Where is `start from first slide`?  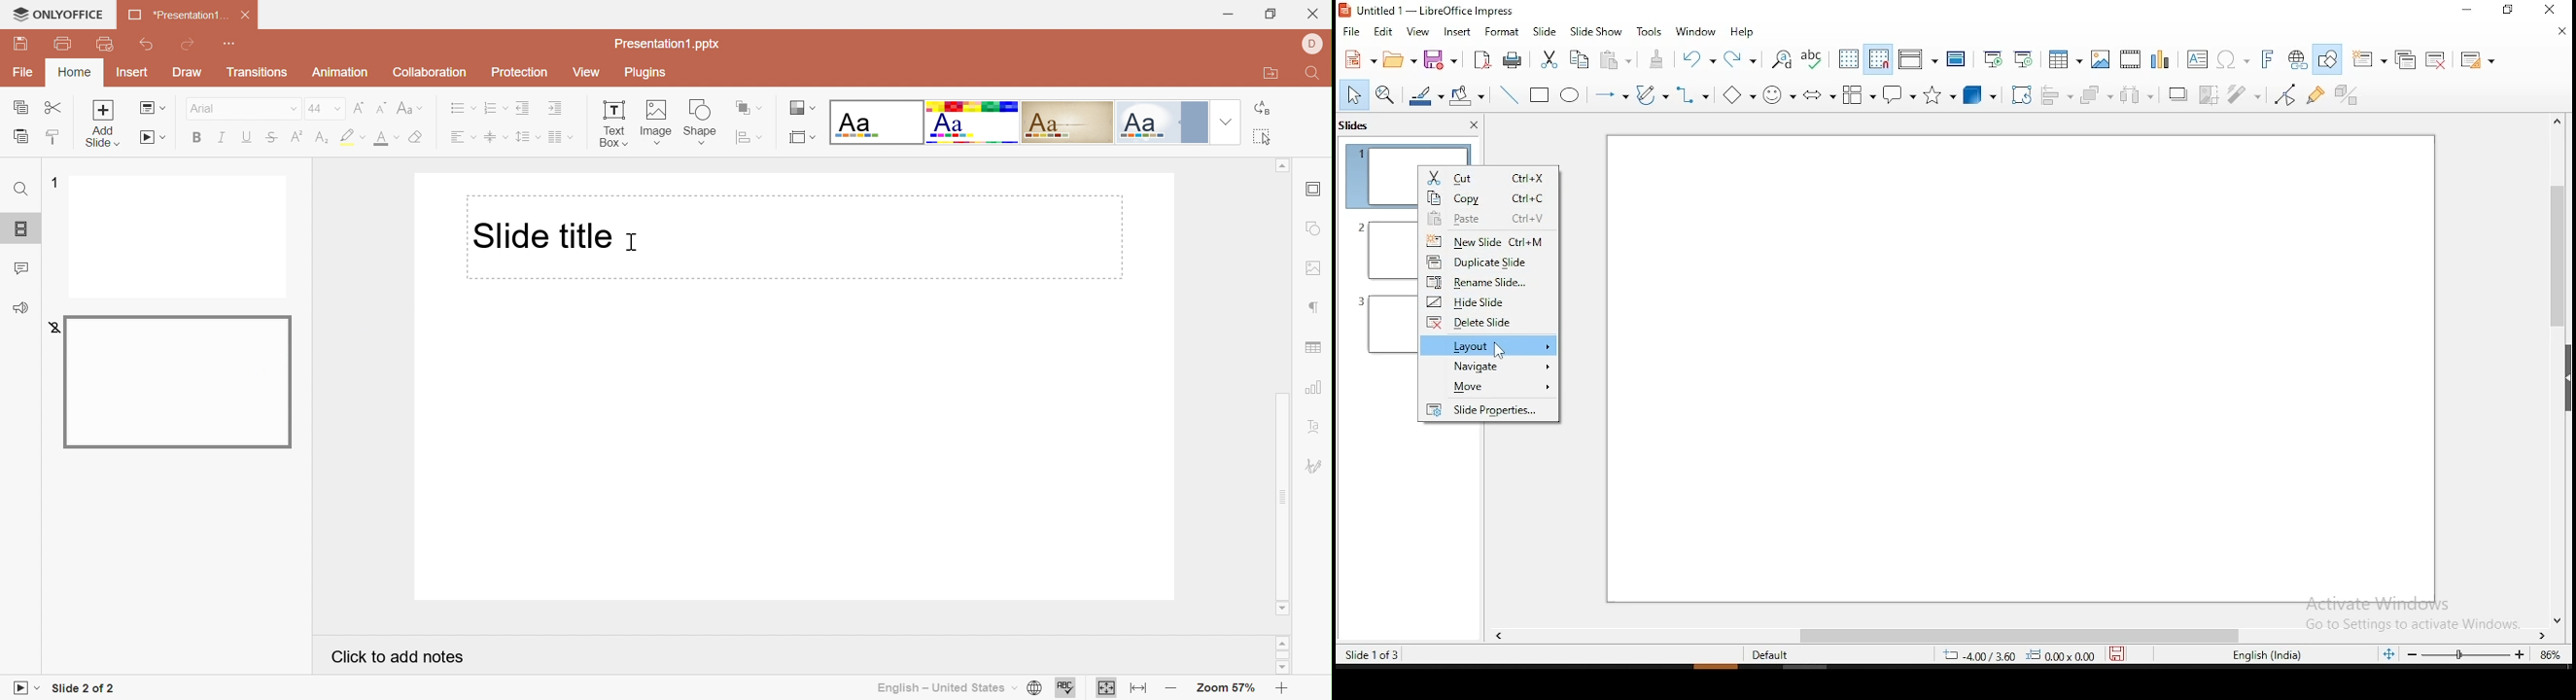 start from first slide is located at coordinates (1993, 60).